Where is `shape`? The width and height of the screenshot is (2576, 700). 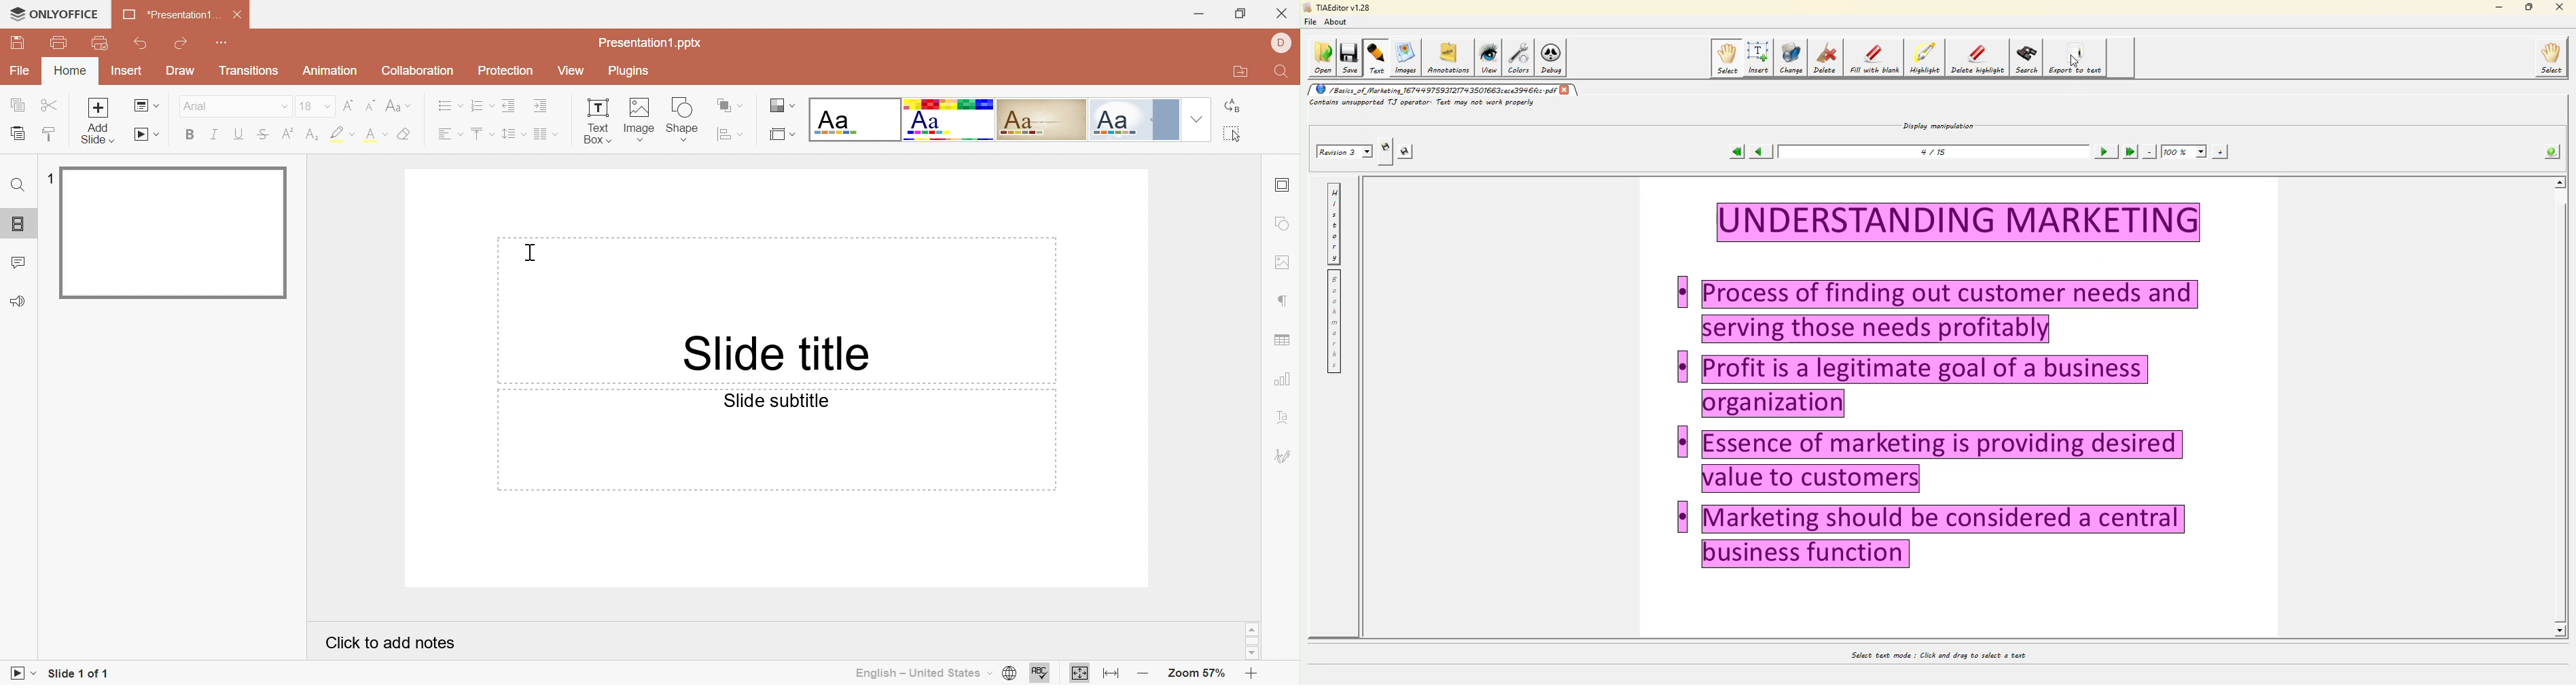
shape is located at coordinates (687, 118).